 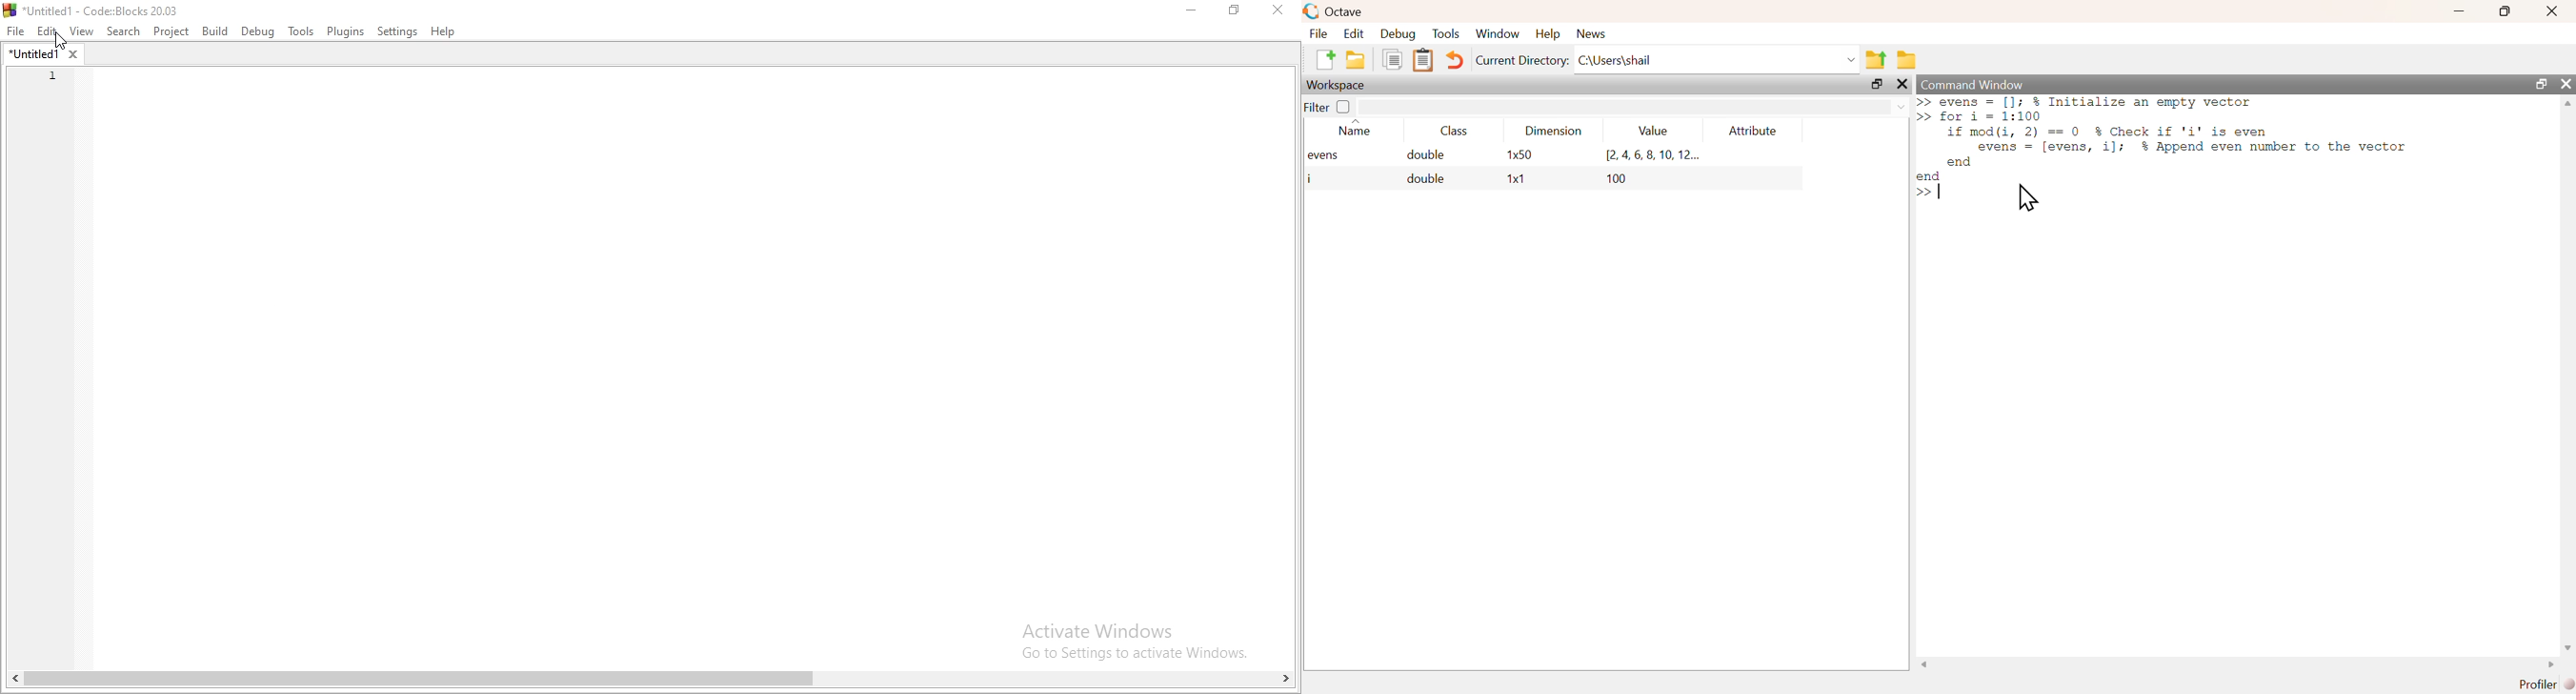 I want to click on copy, so click(x=1391, y=62).